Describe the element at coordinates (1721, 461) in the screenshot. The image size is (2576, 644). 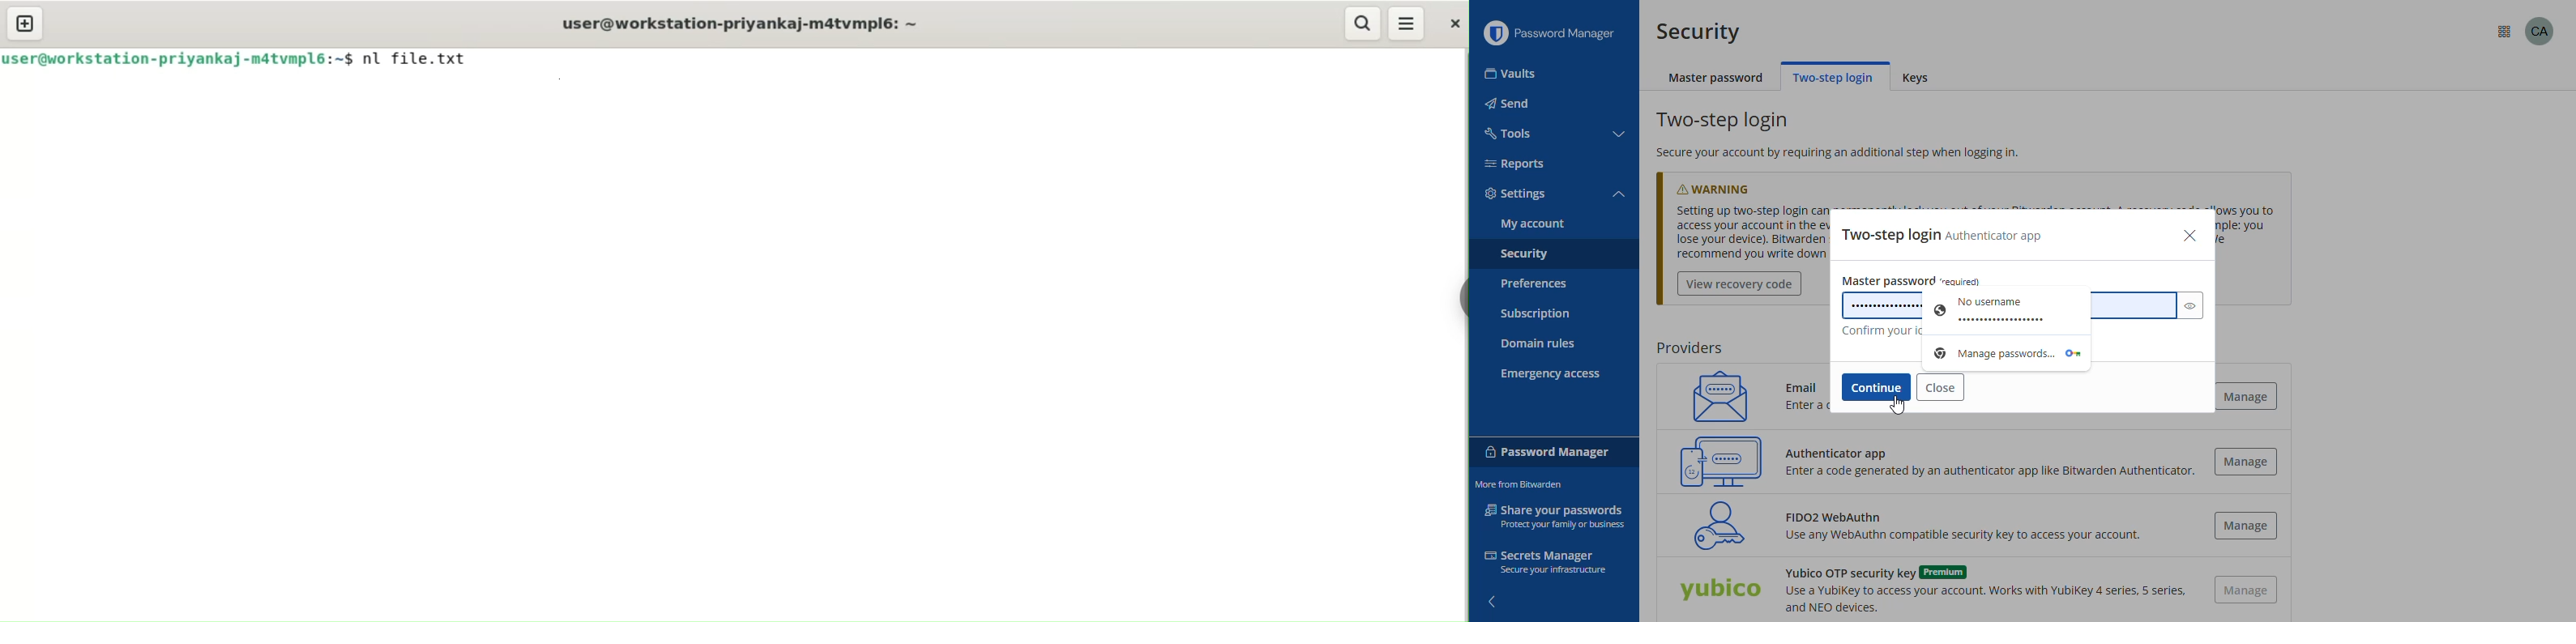
I see `authenticator app` at that location.